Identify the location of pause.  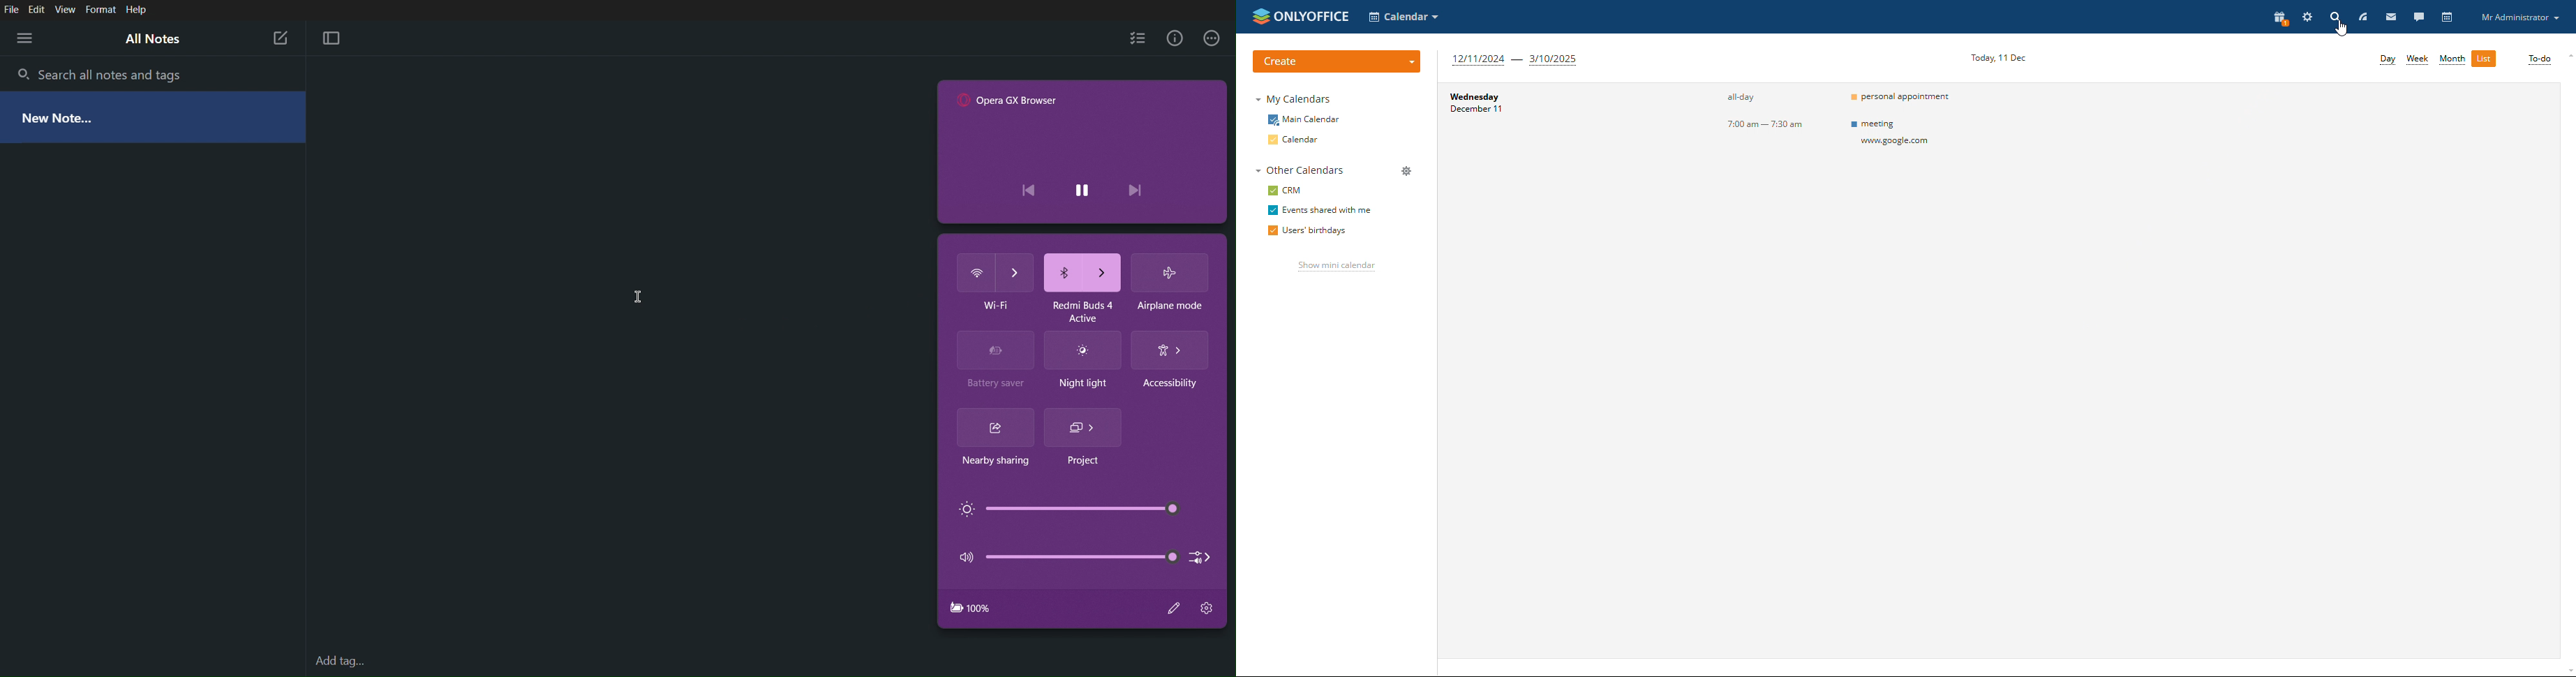
(1081, 186).